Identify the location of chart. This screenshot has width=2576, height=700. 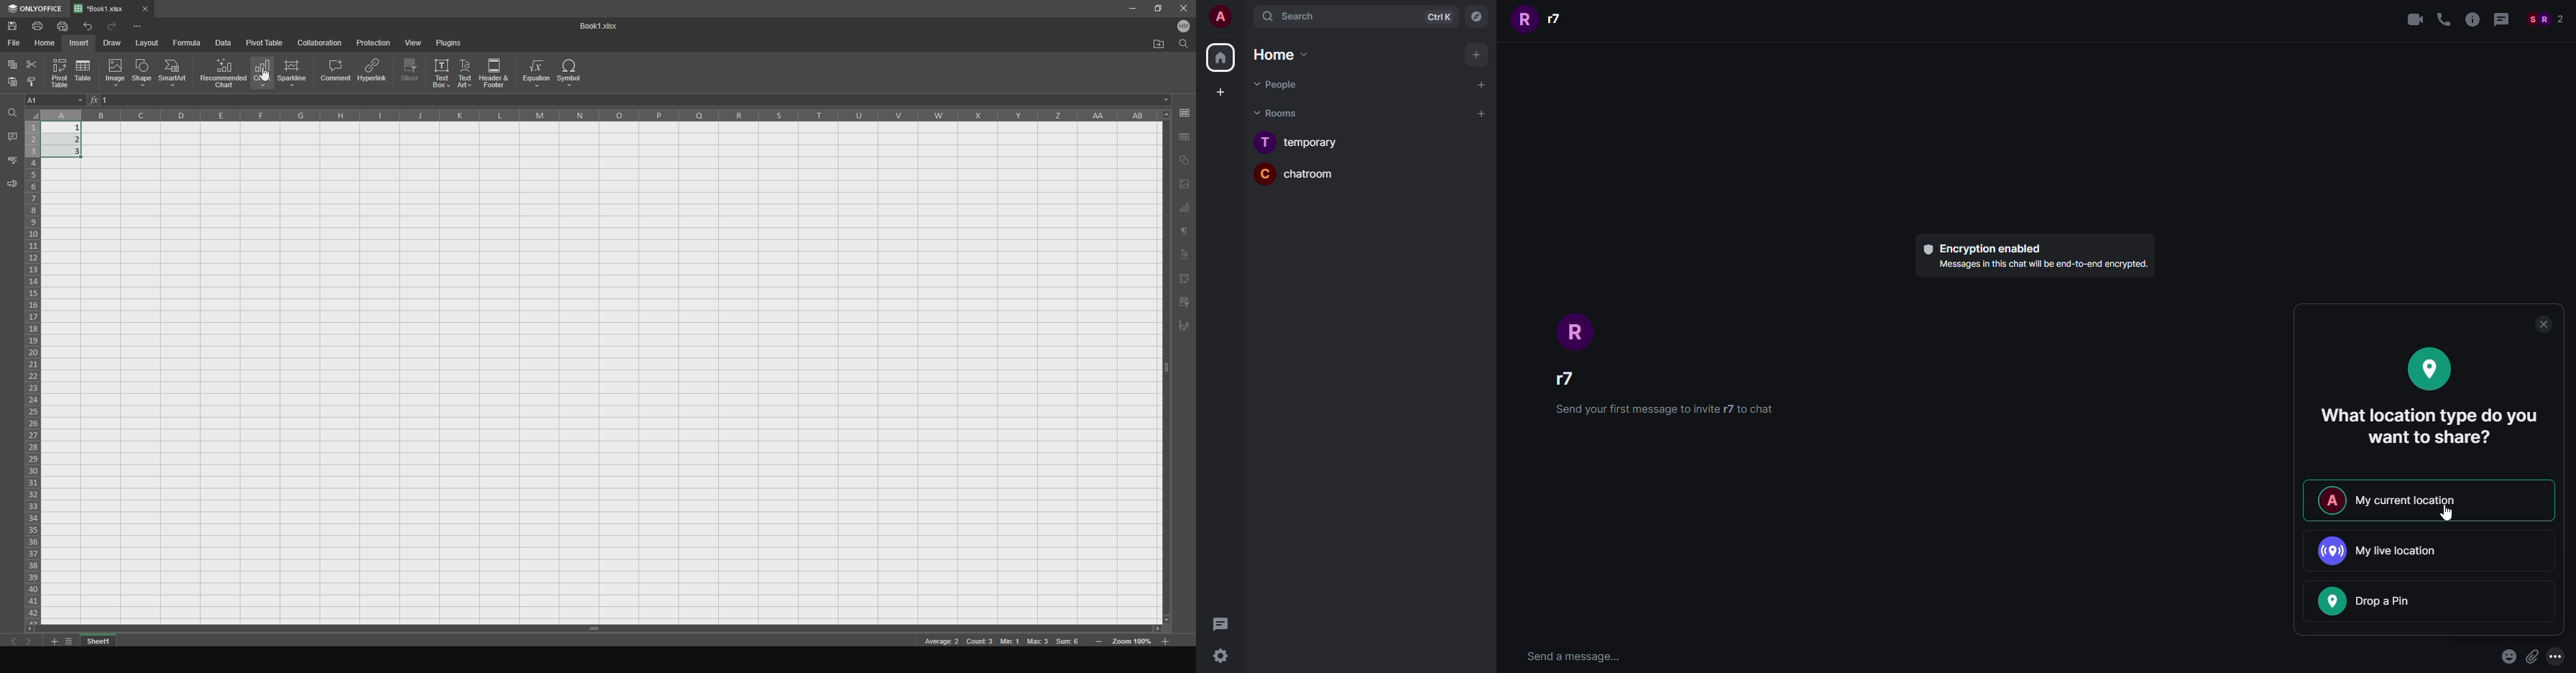
(1185, 209).